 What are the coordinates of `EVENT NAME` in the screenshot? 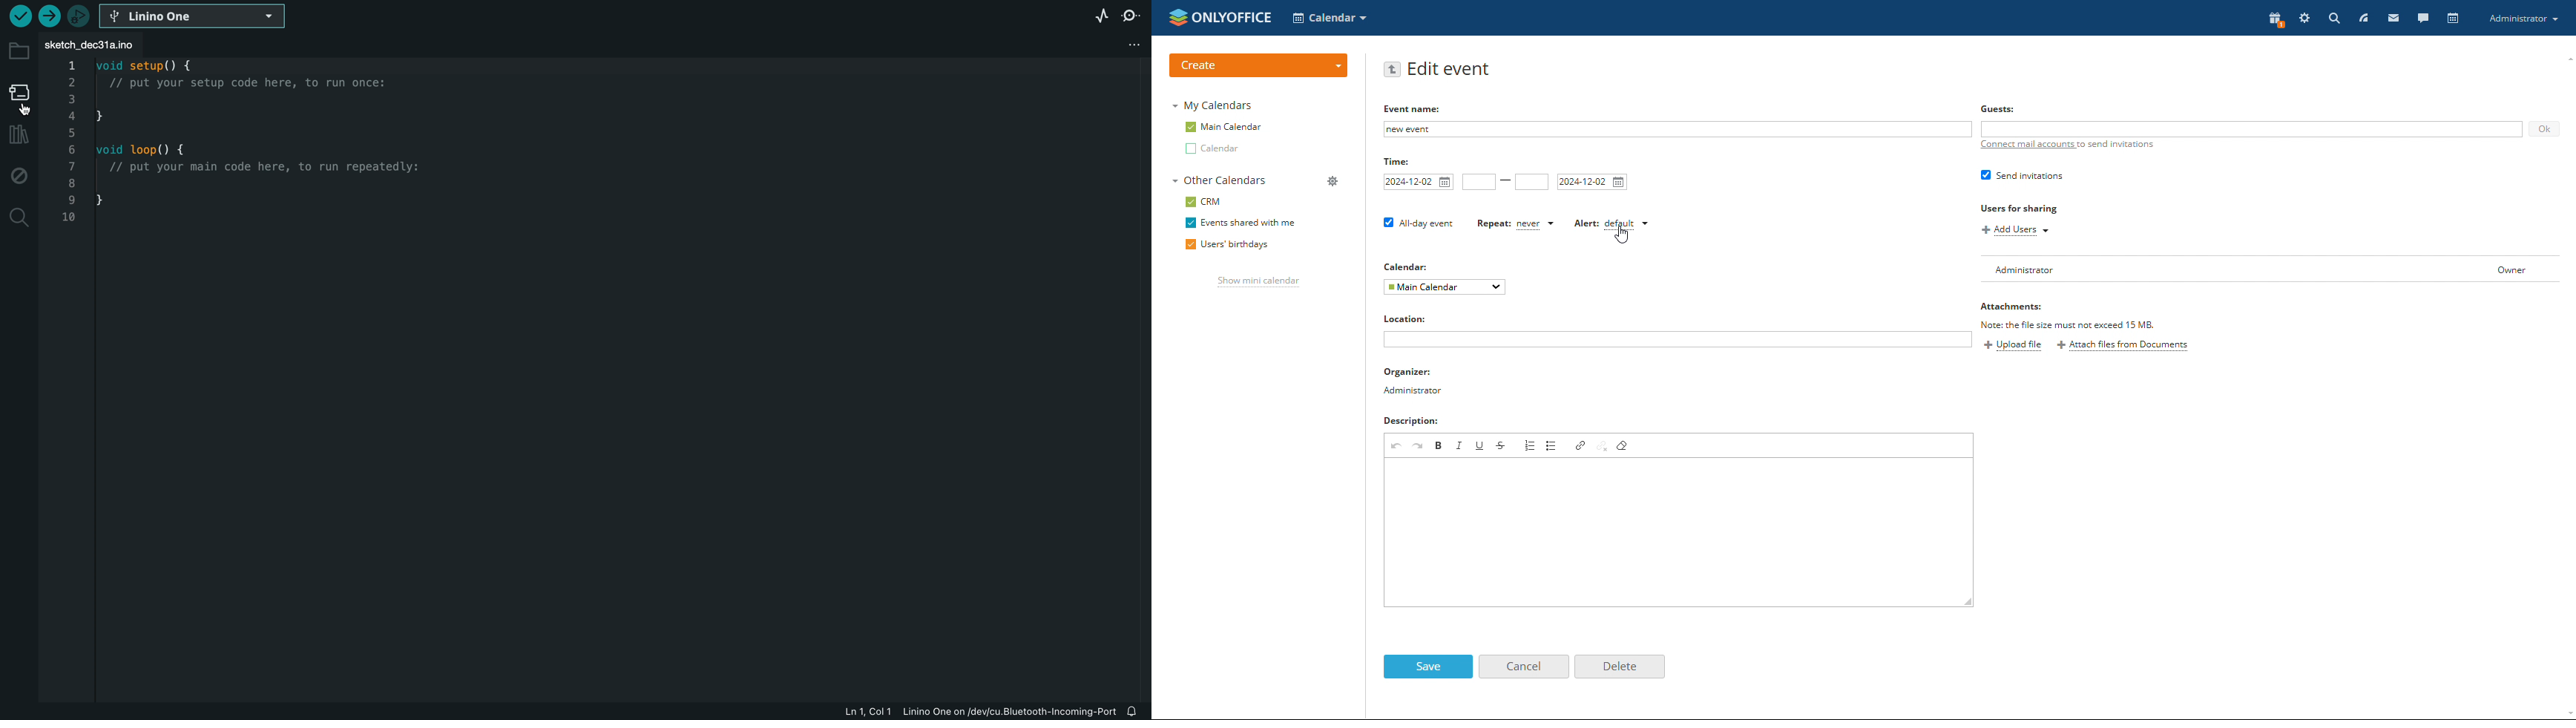 It's located at (1416, 109).